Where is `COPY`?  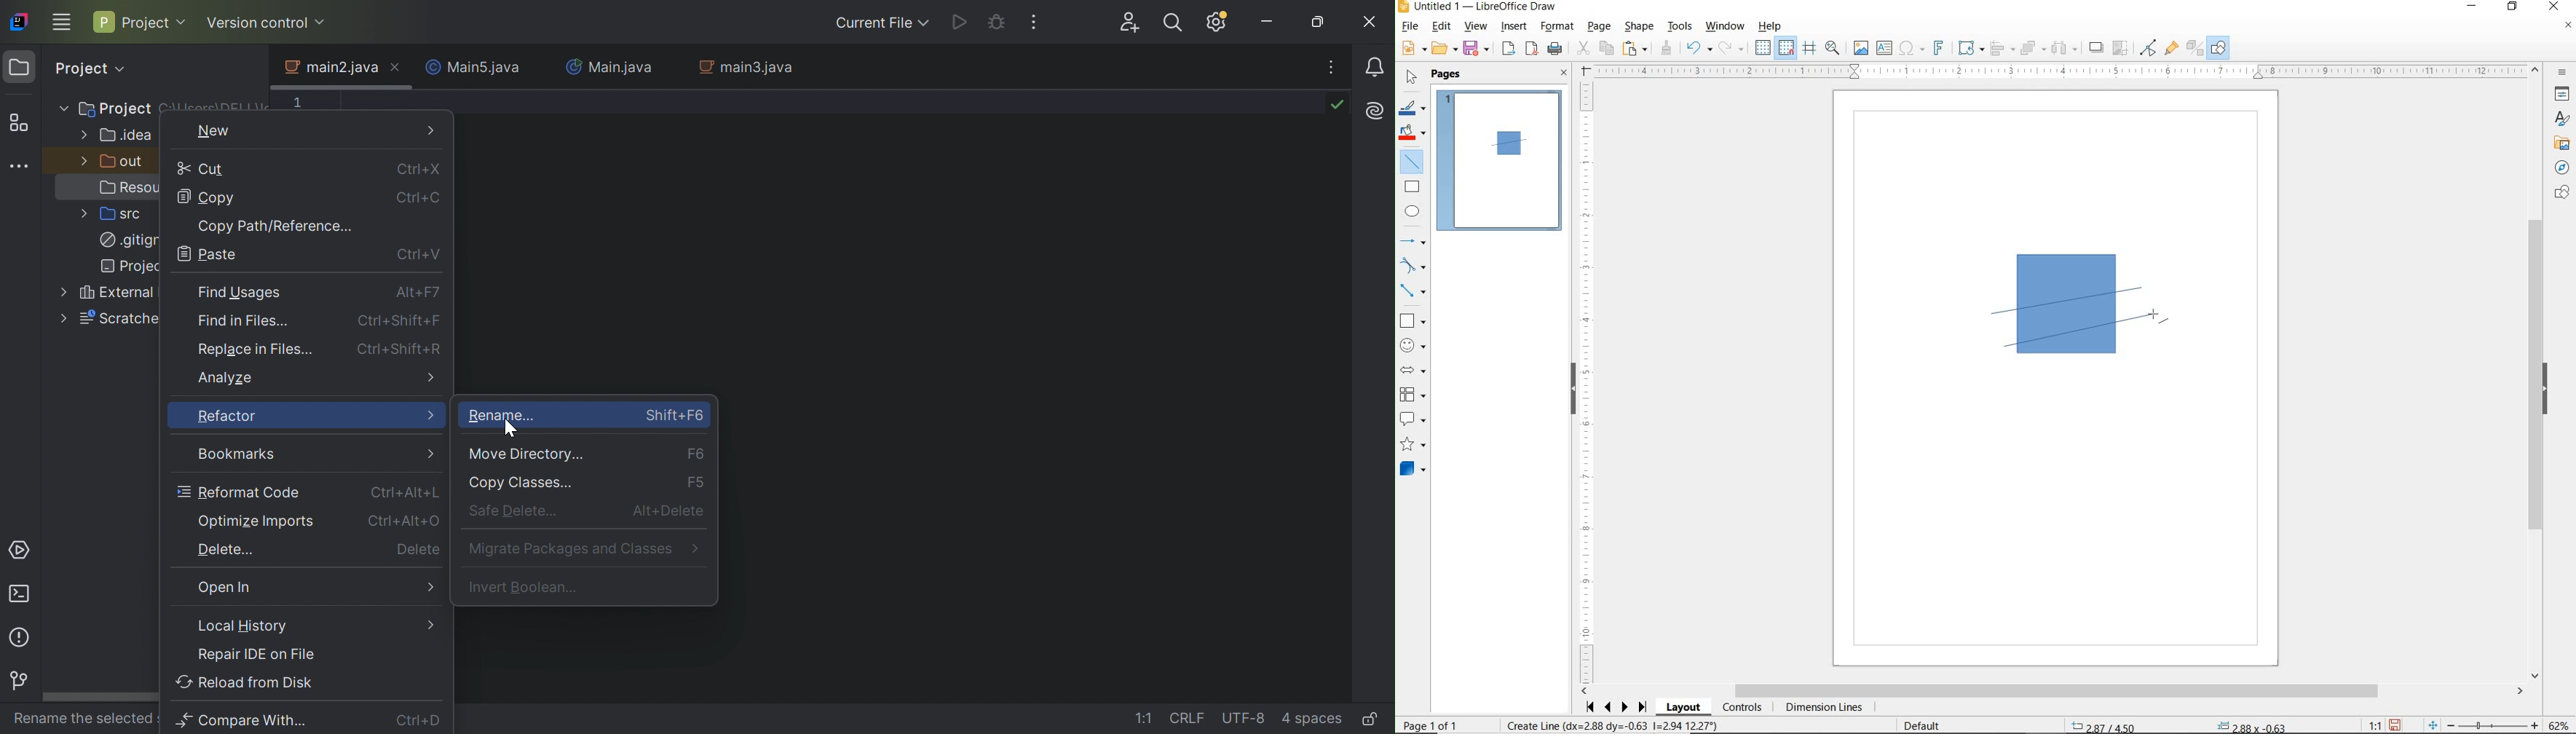
COPY is located at coordinates (1606, 49).